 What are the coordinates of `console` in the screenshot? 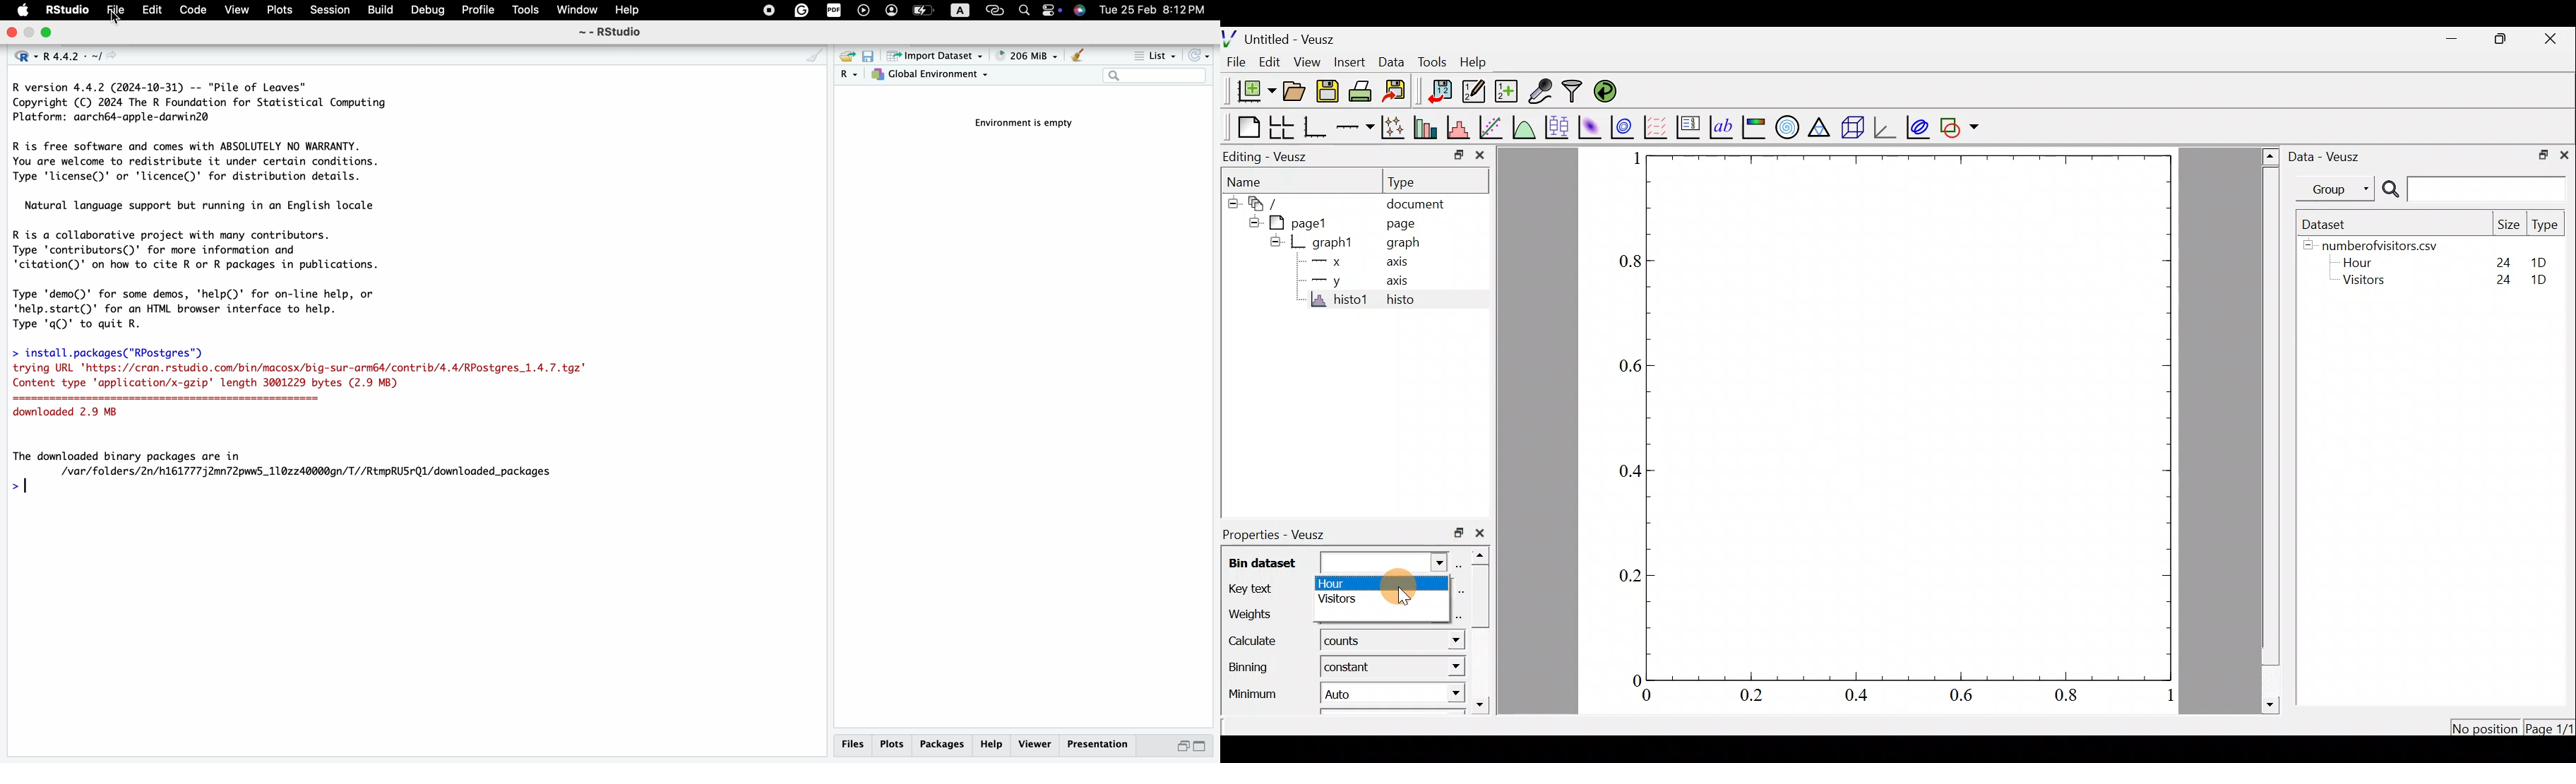 It's located at (814, 57).